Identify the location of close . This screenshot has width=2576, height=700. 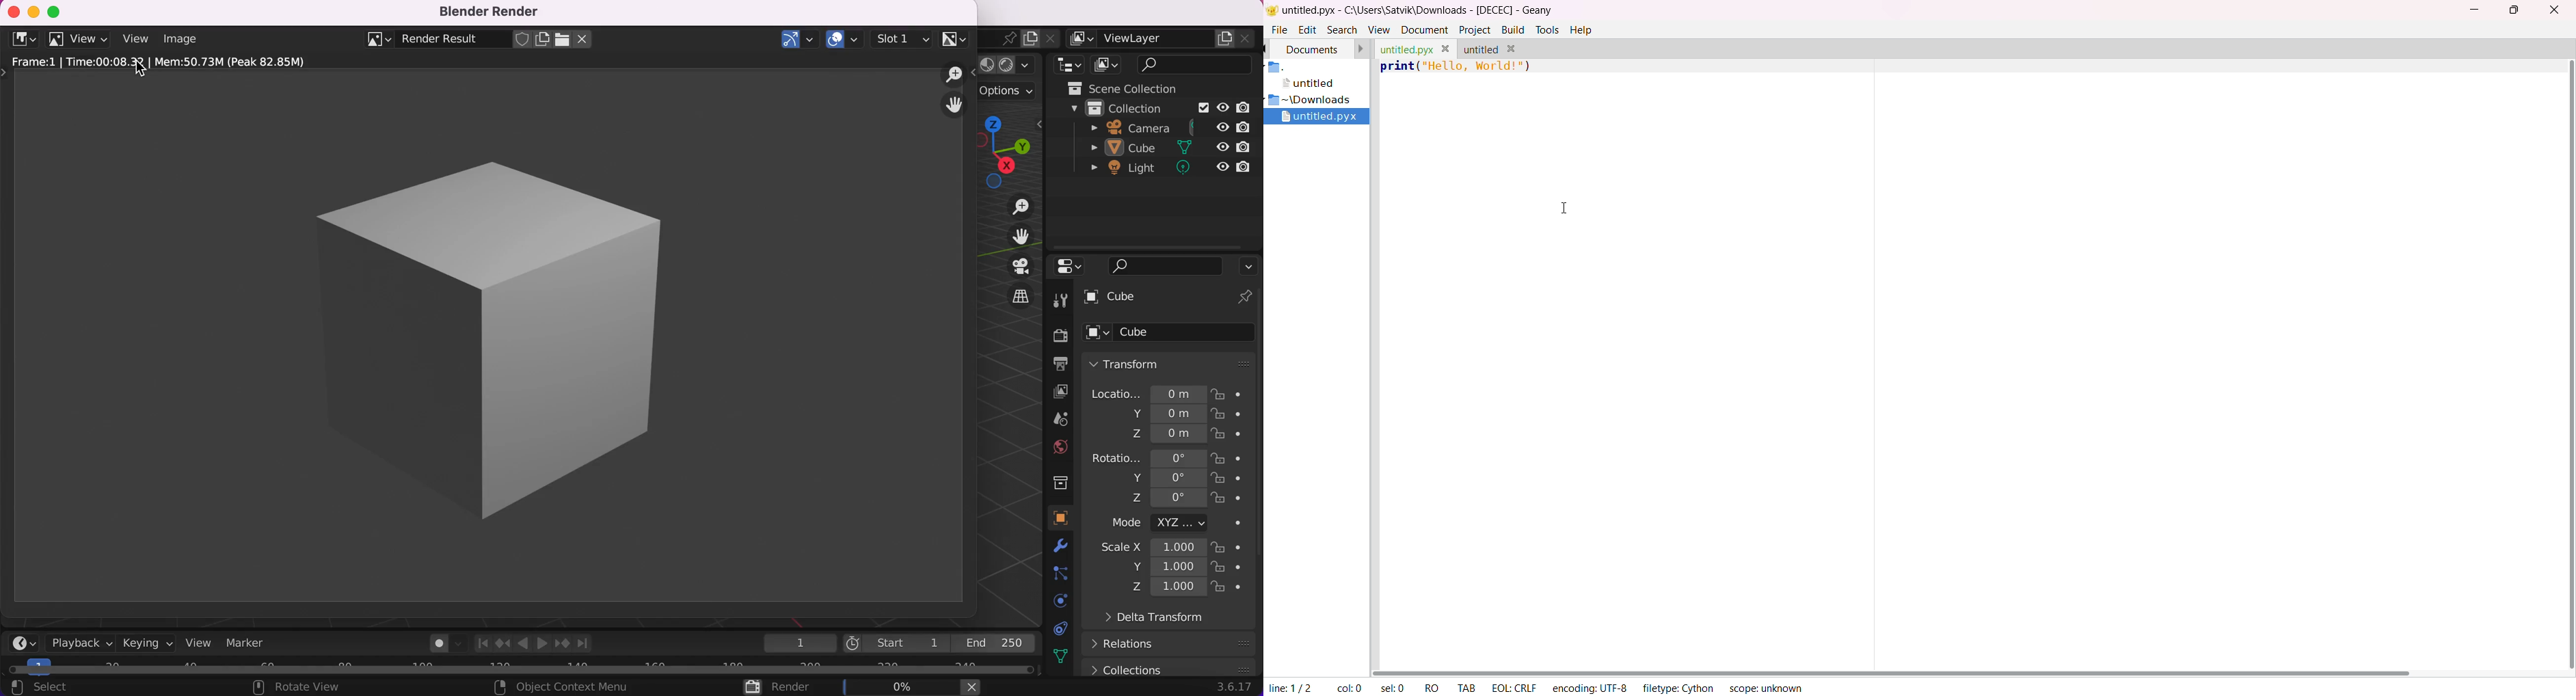
(1447, 49).